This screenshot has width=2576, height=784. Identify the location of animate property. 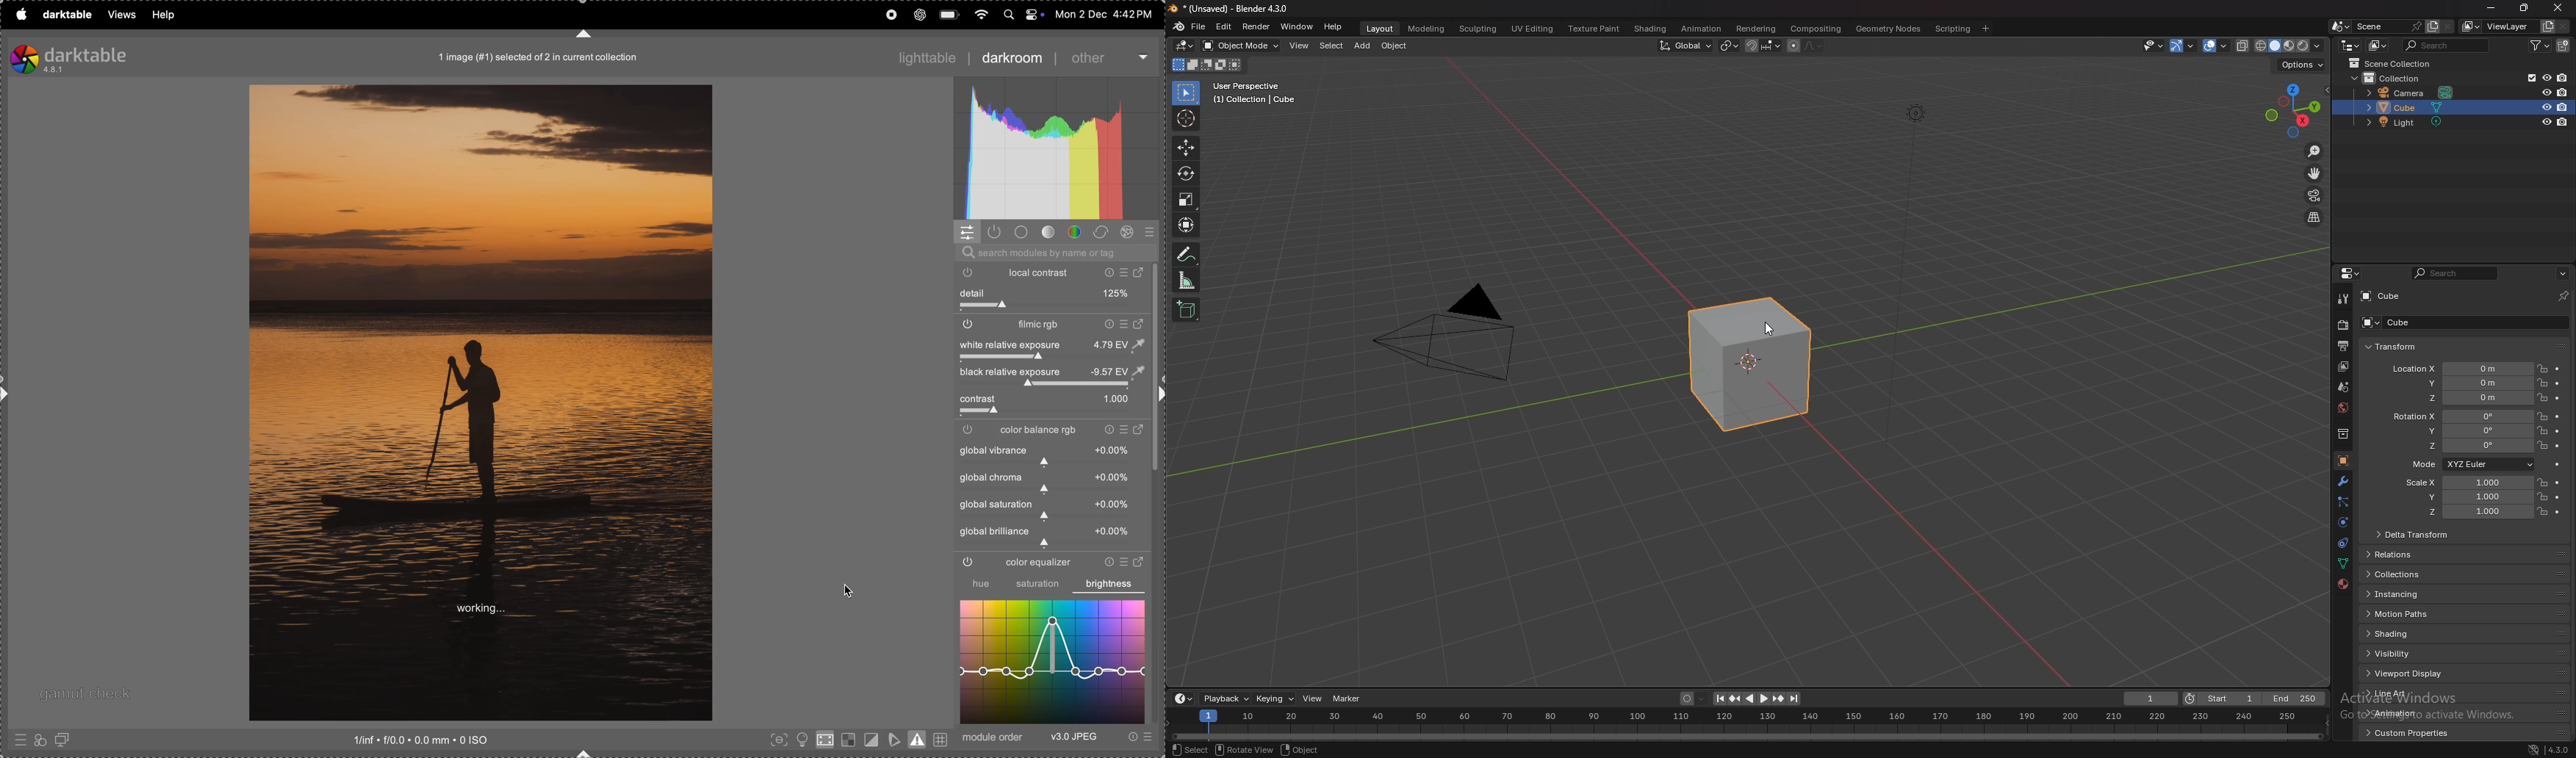
(2558, 382).